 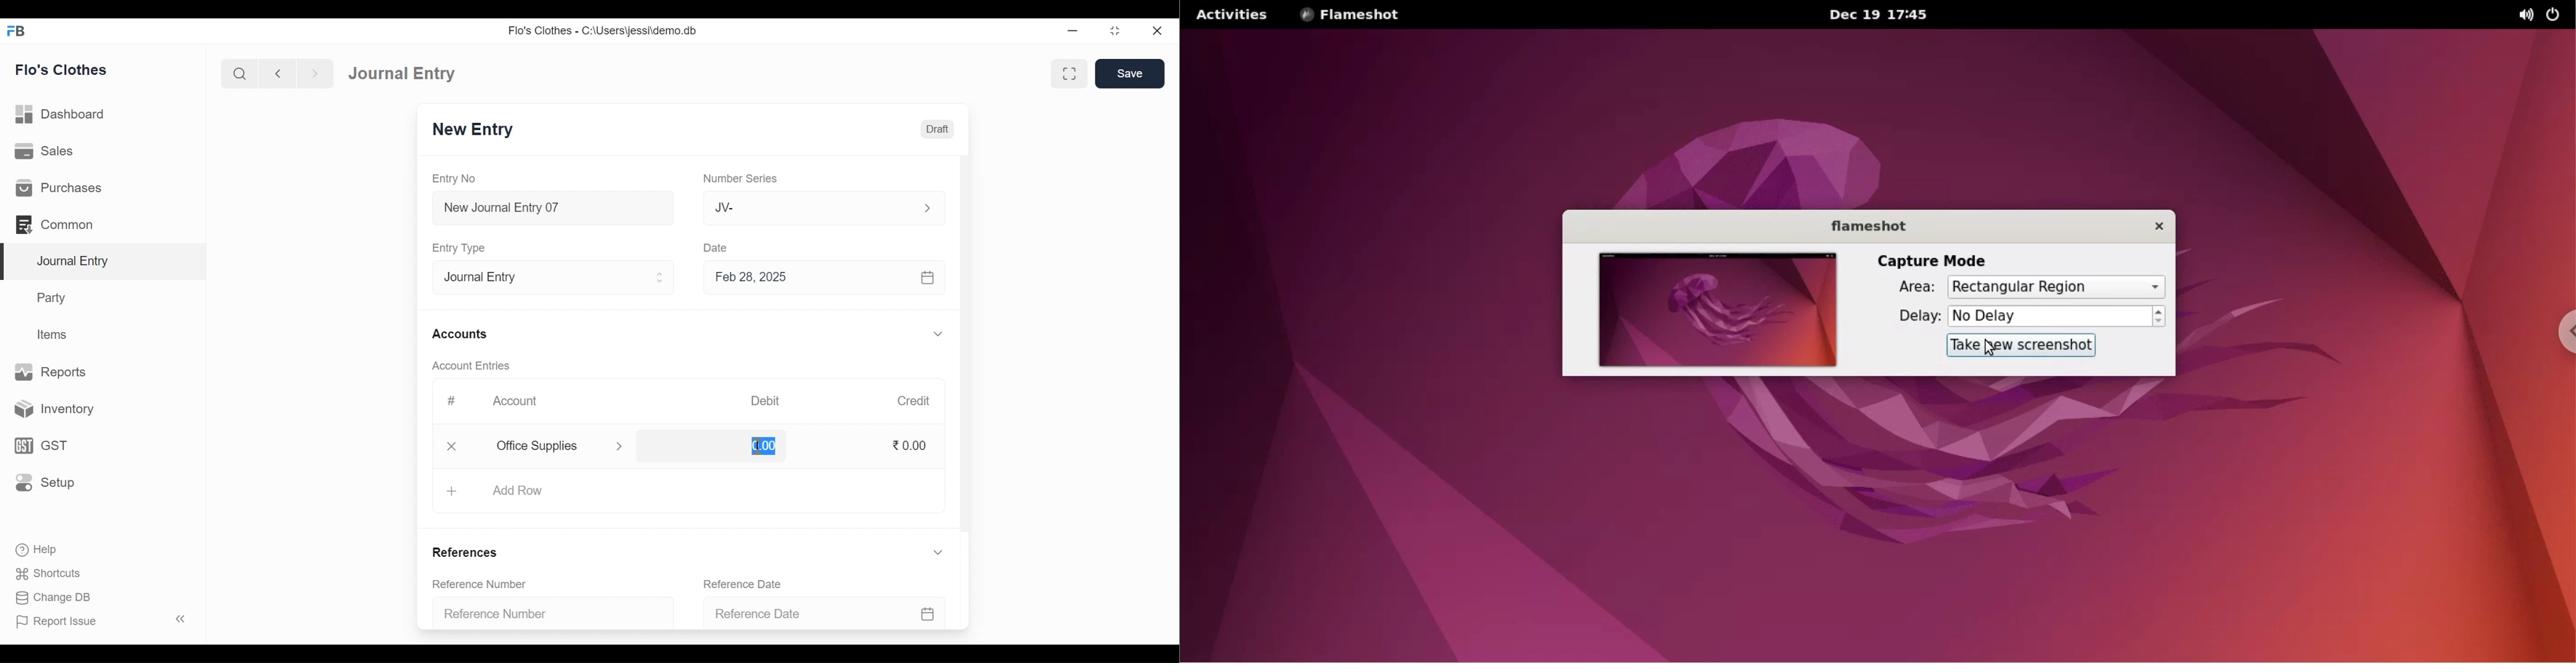 I want to click on Account, so click(x=515, y=399).